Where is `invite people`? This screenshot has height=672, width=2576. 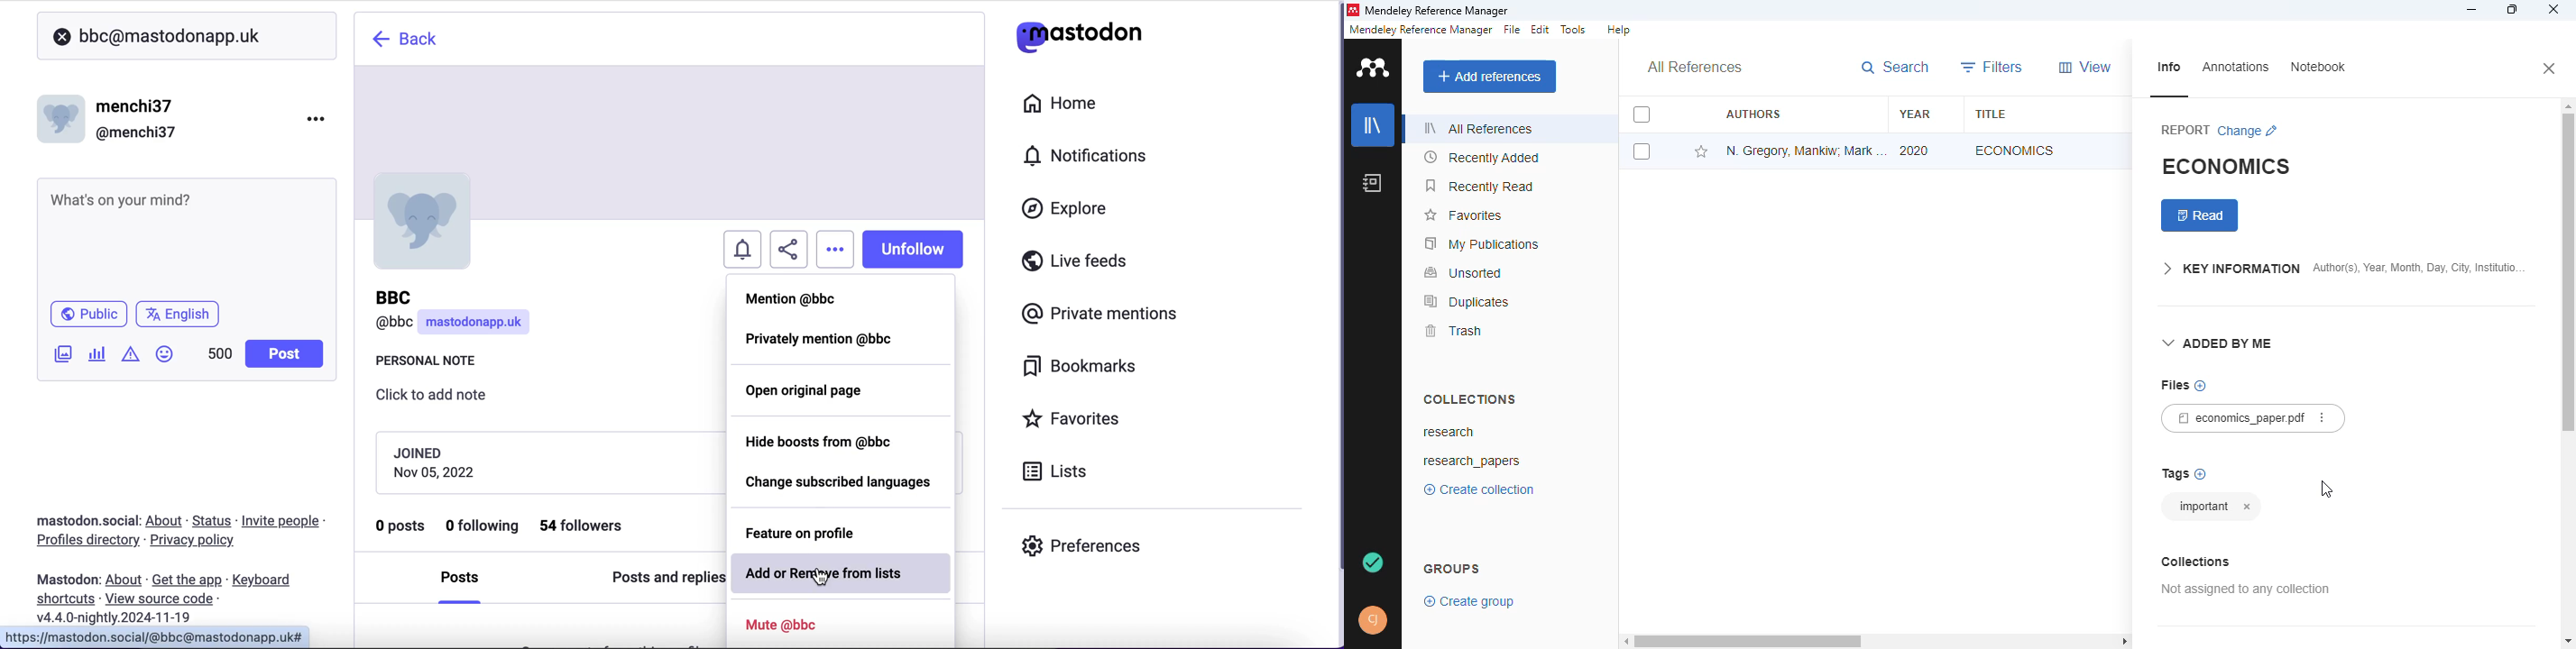 invite people is located at coordinates (286, 521).